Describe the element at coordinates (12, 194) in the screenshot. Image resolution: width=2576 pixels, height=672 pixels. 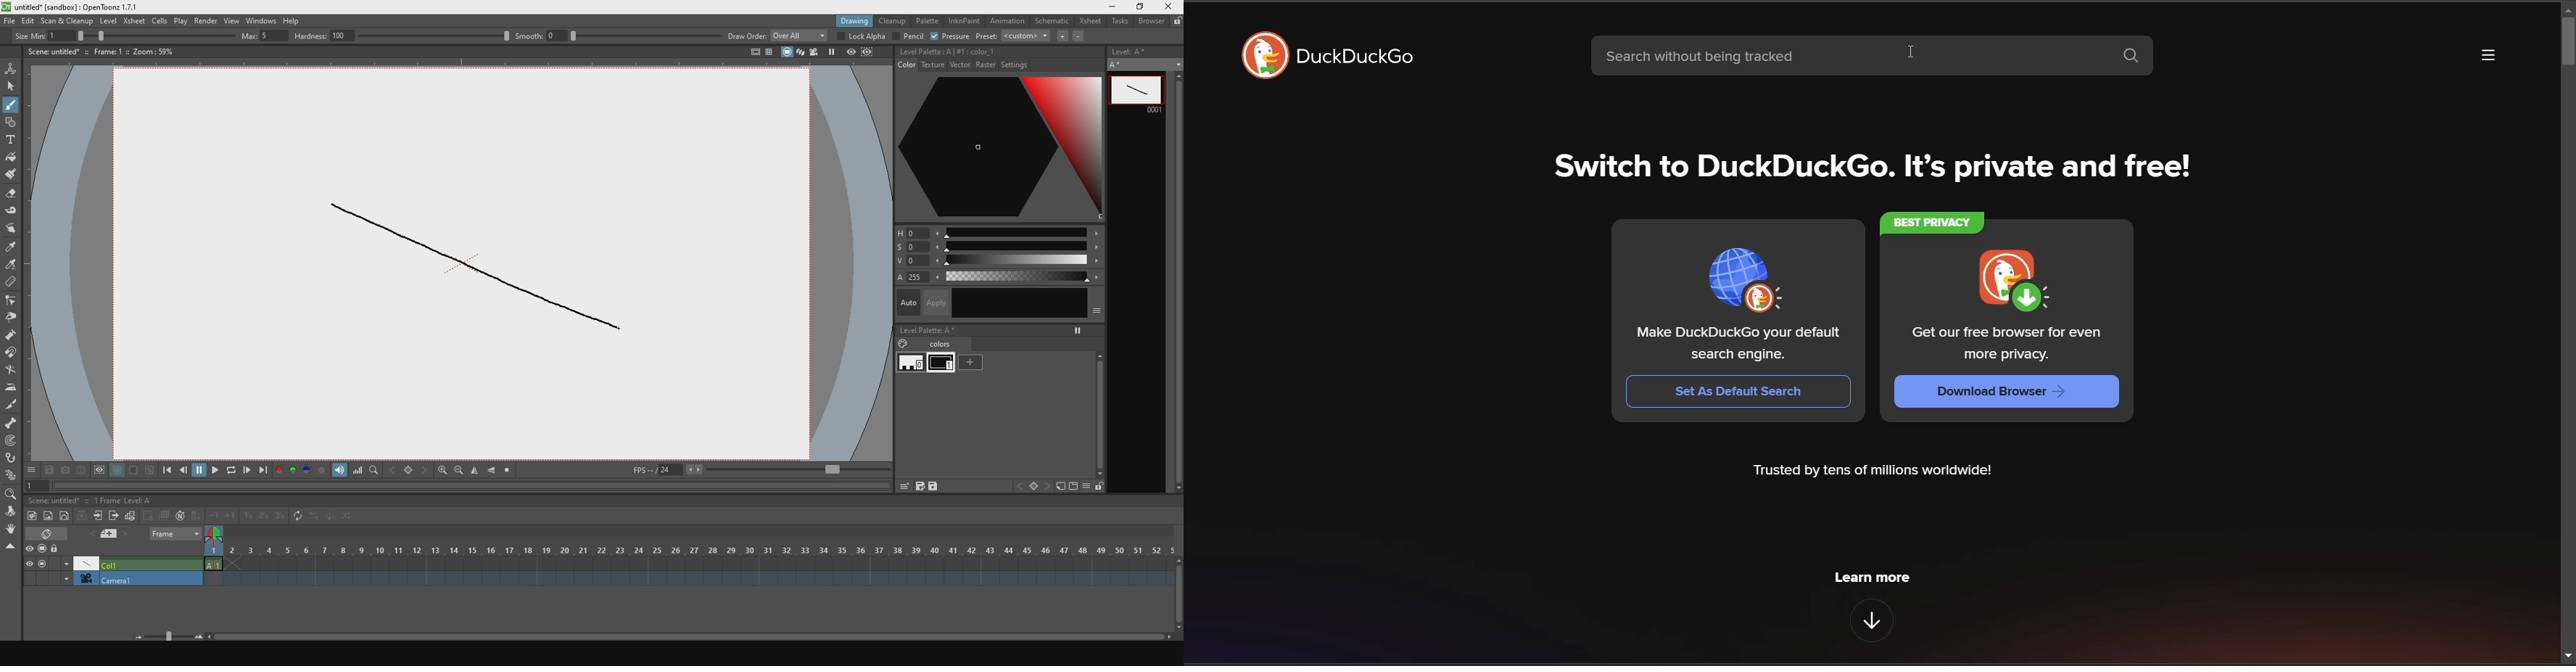
I see `erase` at that location.